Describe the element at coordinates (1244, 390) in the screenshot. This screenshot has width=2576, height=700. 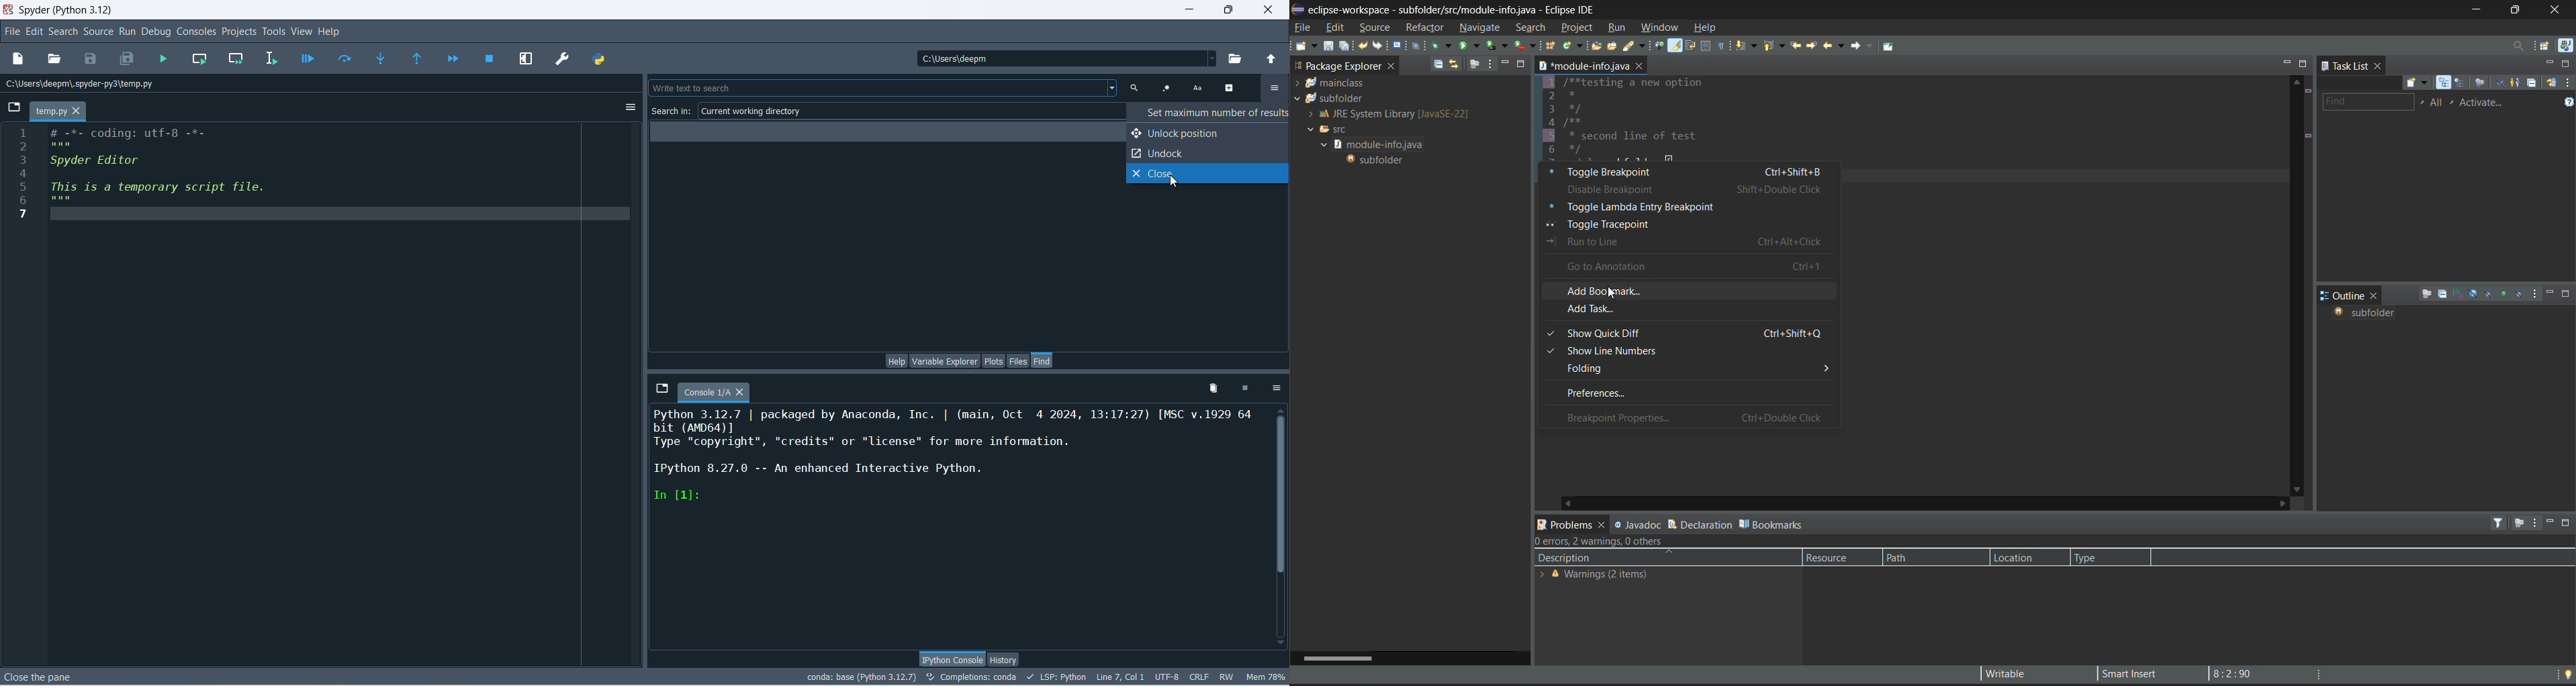
I see `interrupt kernel` at that location.